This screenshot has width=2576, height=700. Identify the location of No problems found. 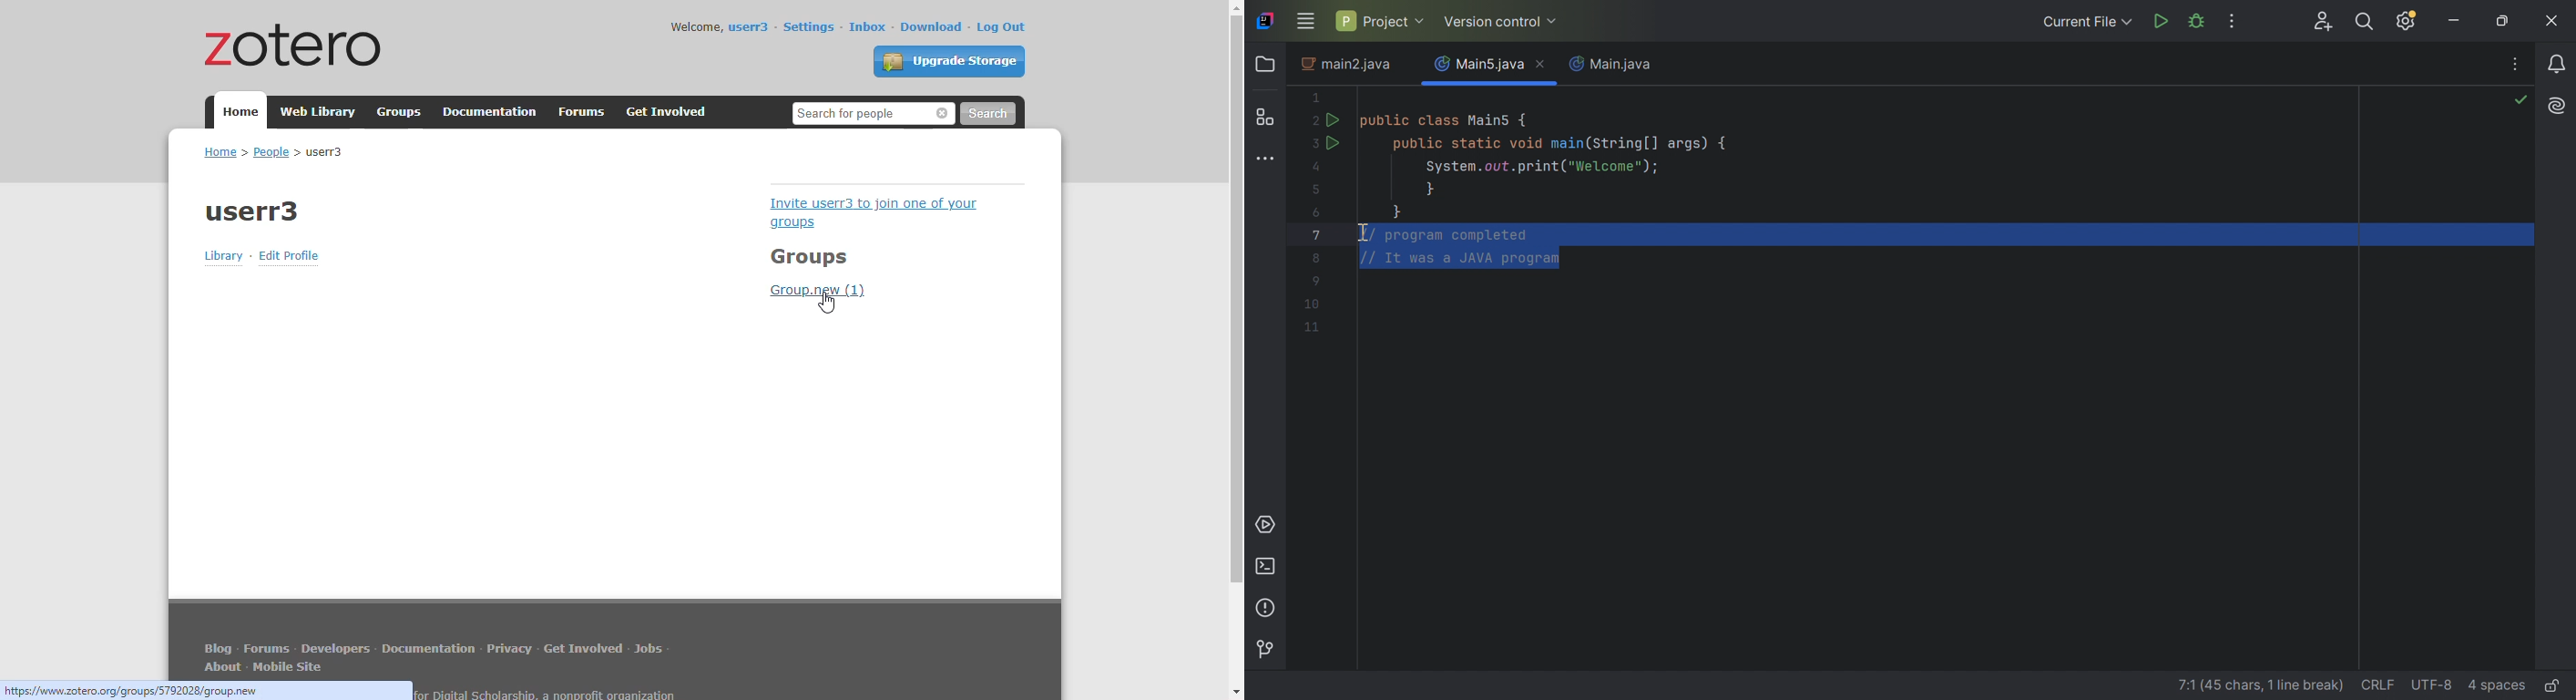
(2523, 102).